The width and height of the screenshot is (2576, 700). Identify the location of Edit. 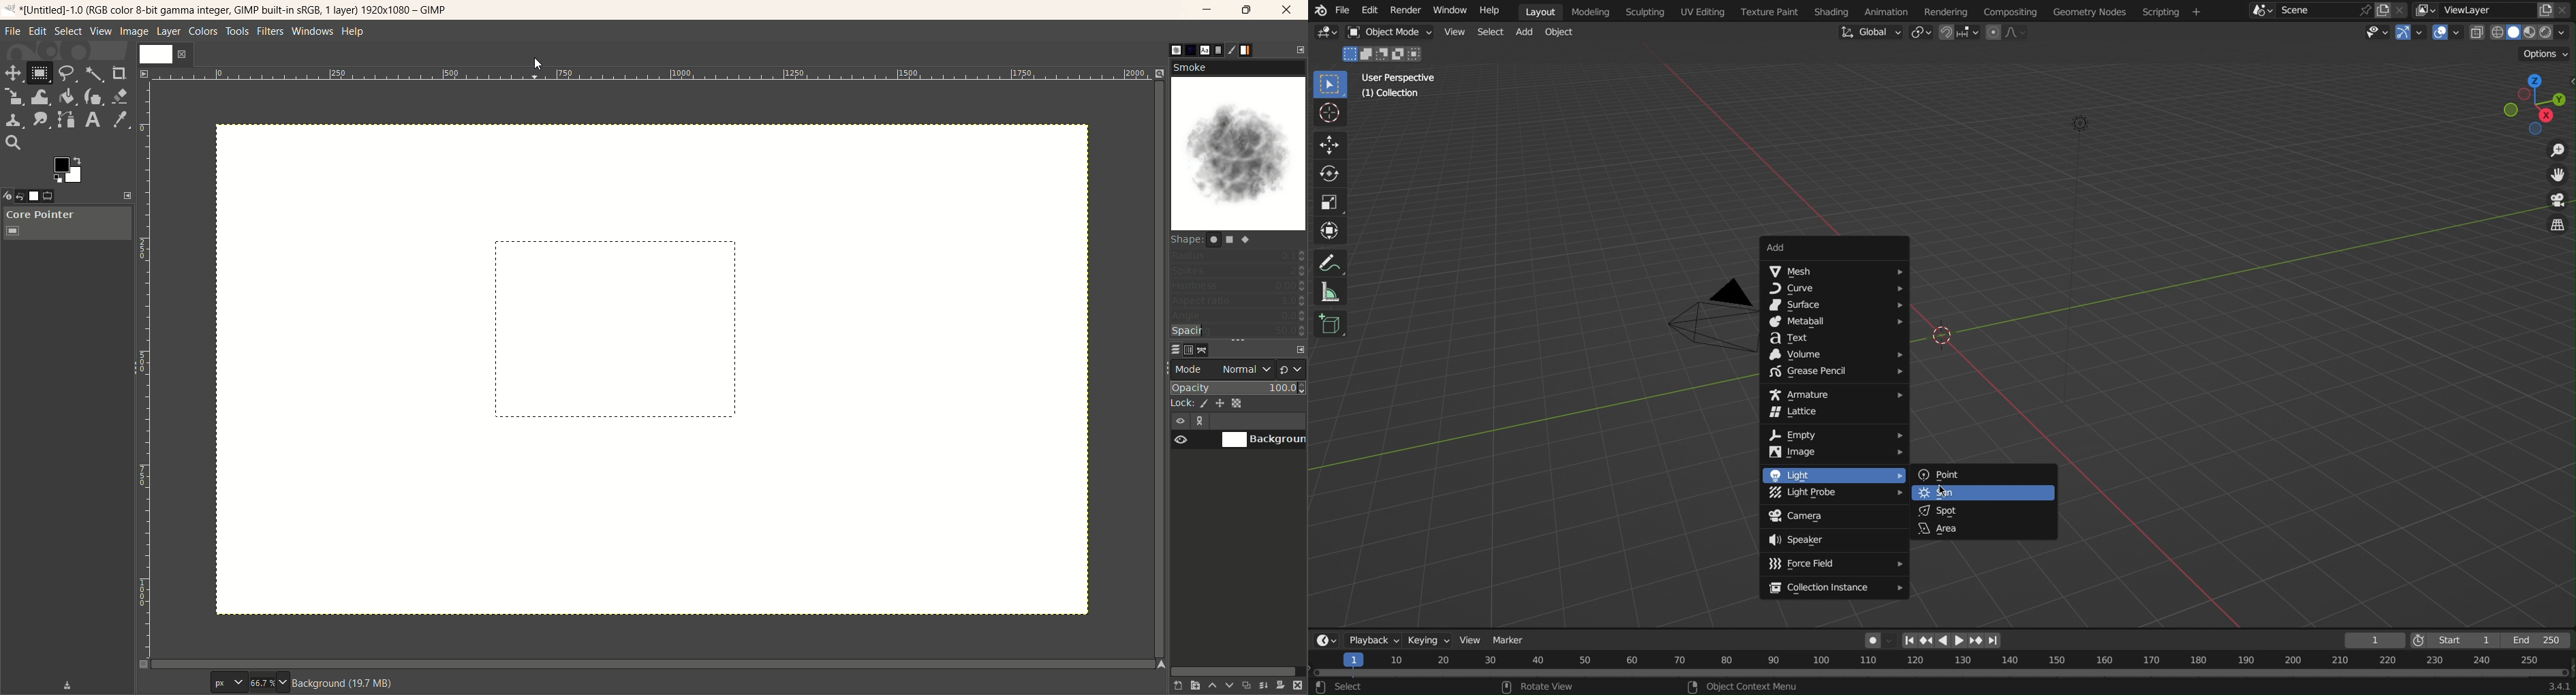
(1369, 11).